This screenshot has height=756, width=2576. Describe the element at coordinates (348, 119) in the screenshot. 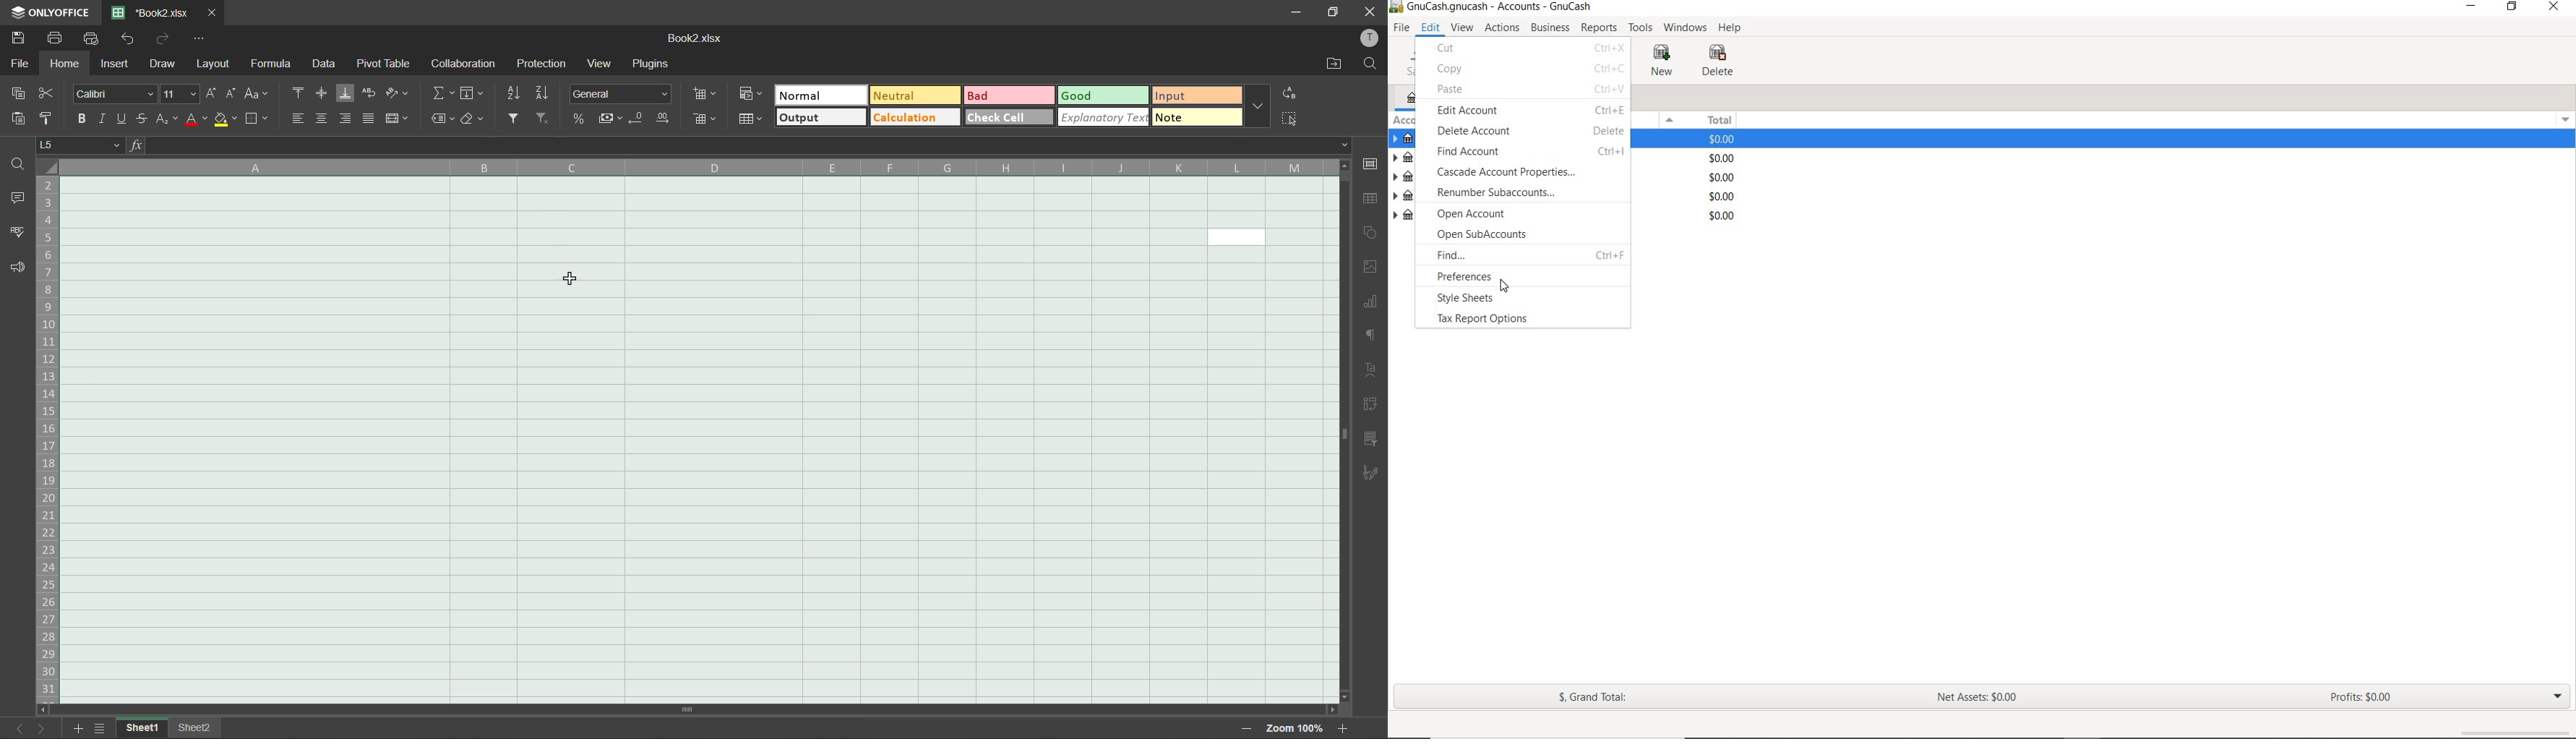

I see `align right` at that location.